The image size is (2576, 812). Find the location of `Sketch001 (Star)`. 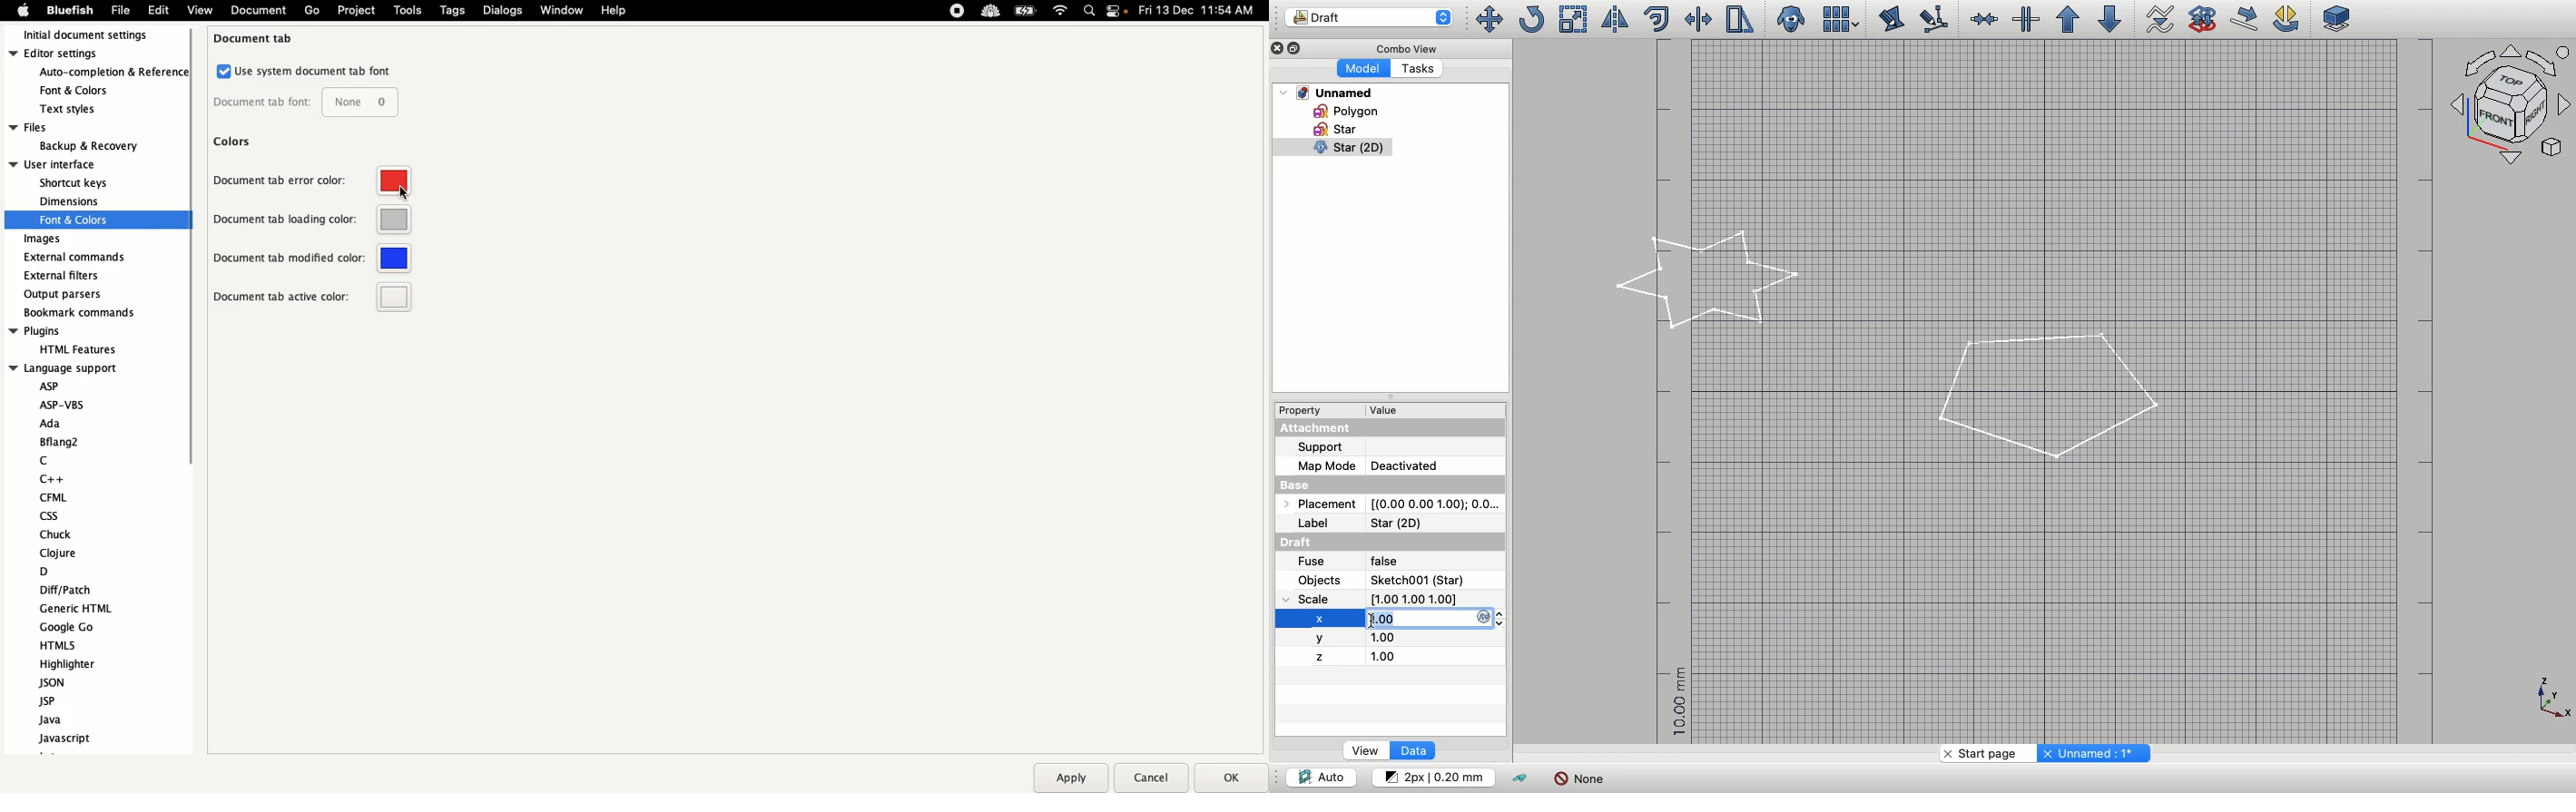

Sketch001 (Star) is located at coordinates (1418, 580).